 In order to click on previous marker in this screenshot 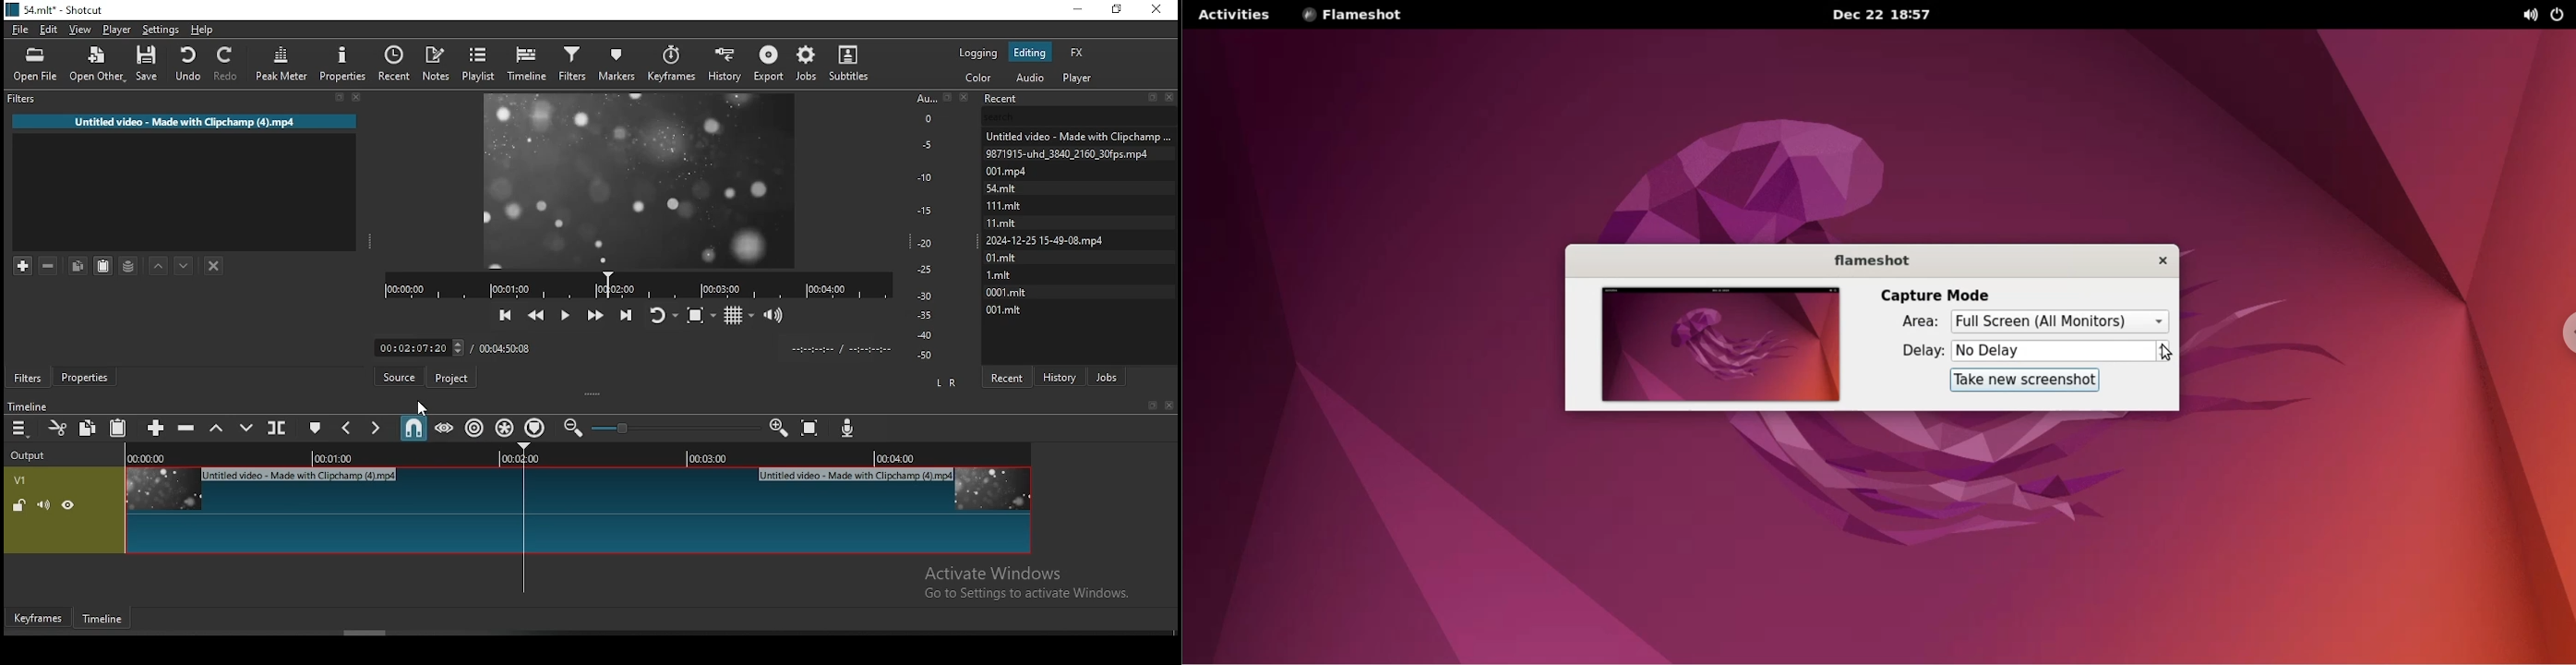, I will do `click(346, 429)`.